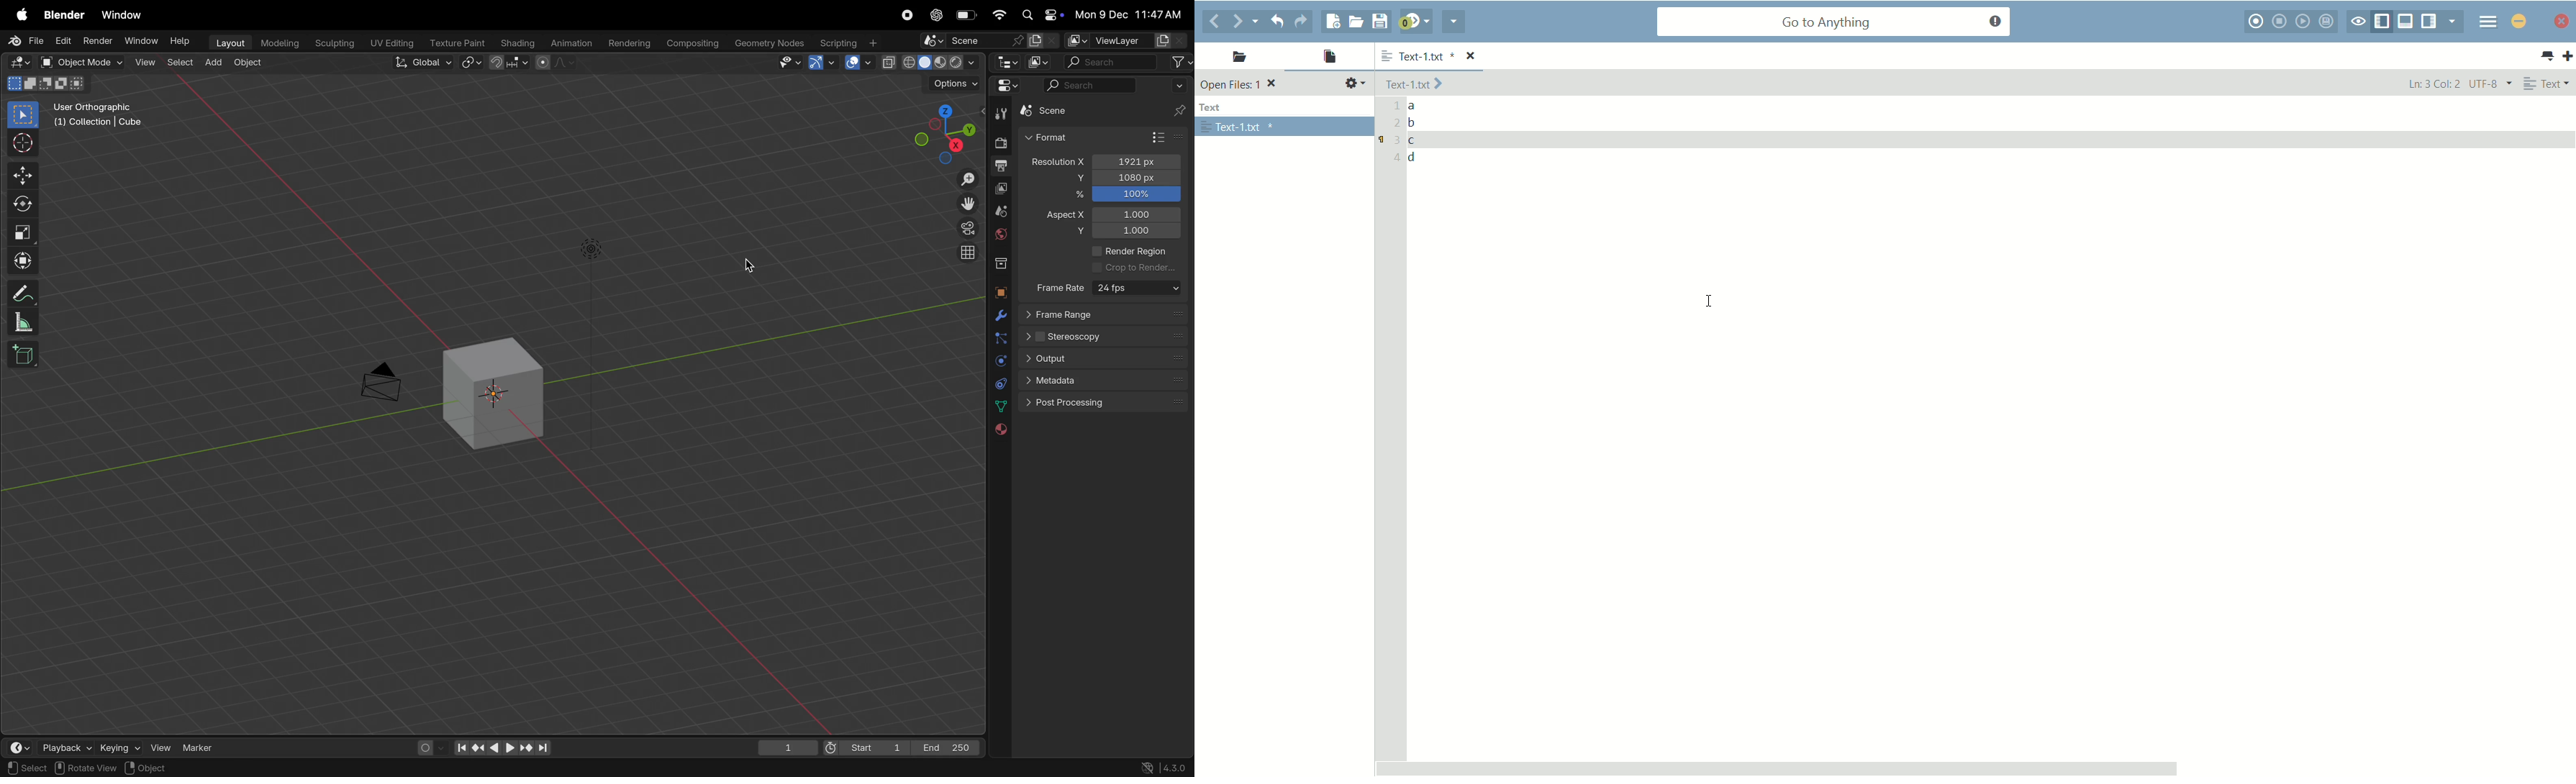 The height and width of the screenshot is (784, 2576). Describe the element at coordinates (27, 355) in the screenshot. I see `add cube` at that location.